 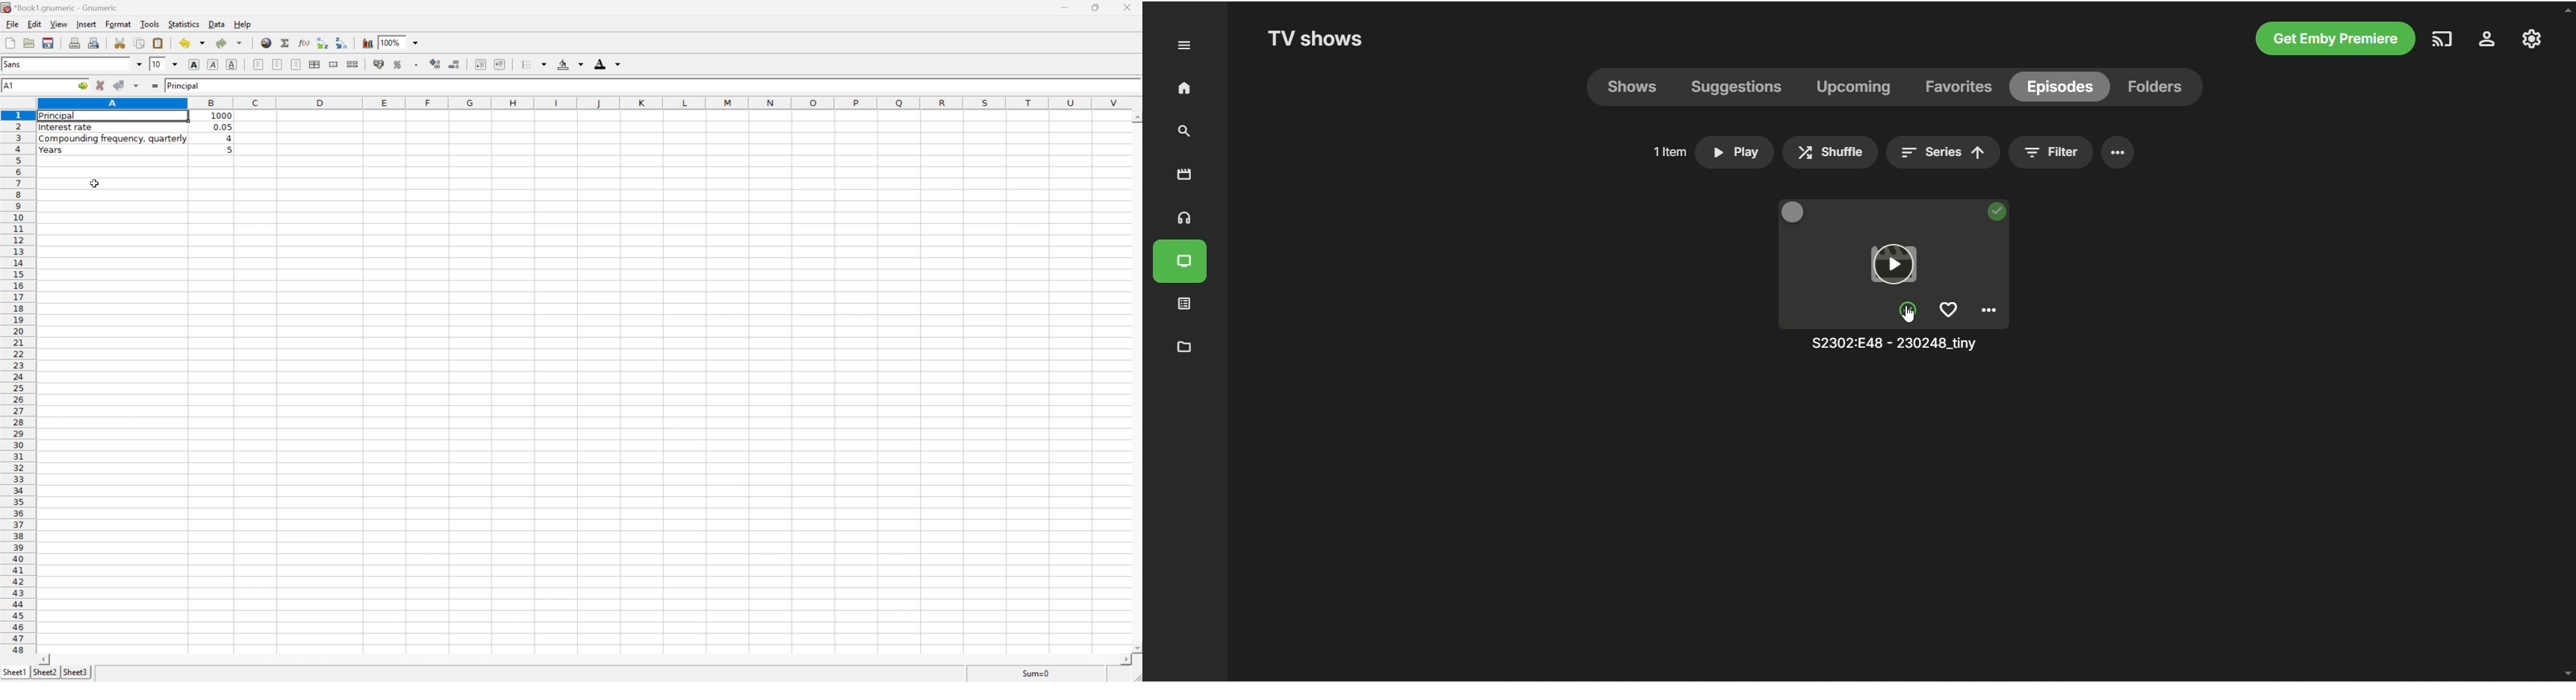 What do you see at coordinates (192, 43) in the screenshot?
I see `undo` at bounding box center [192, 43].